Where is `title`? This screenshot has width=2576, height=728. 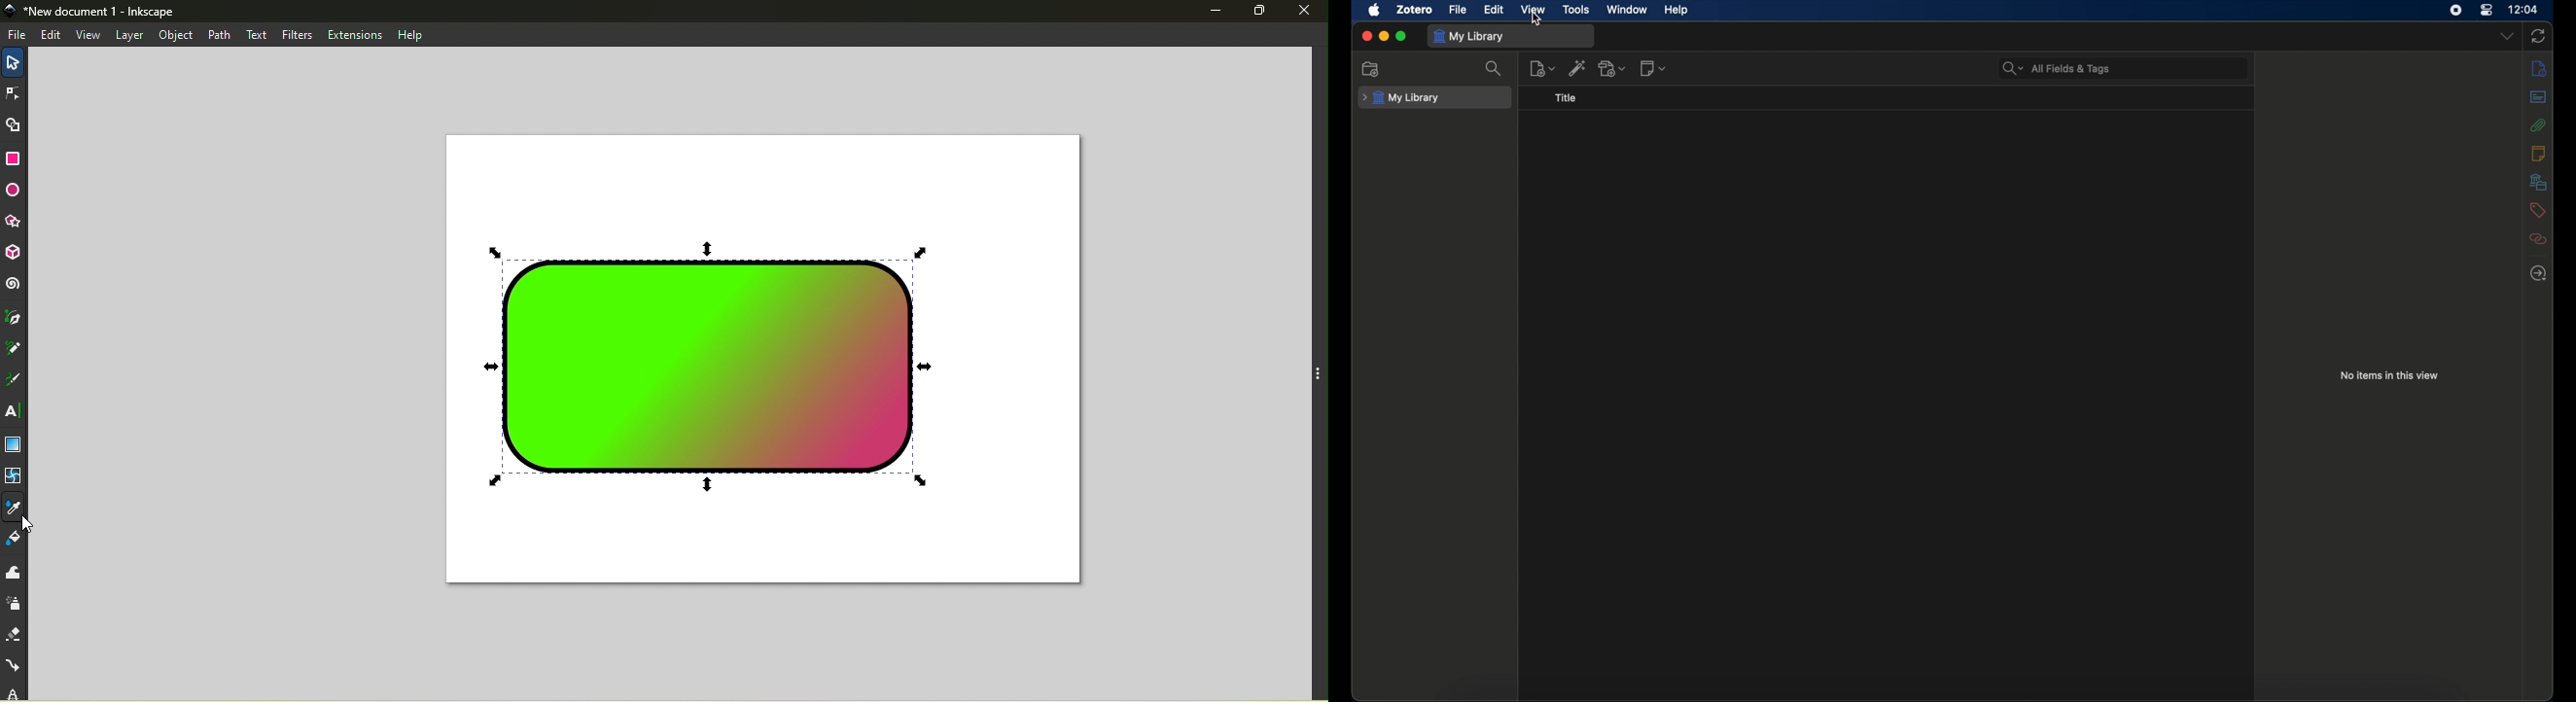
title is located at coordinates (1565, 98).